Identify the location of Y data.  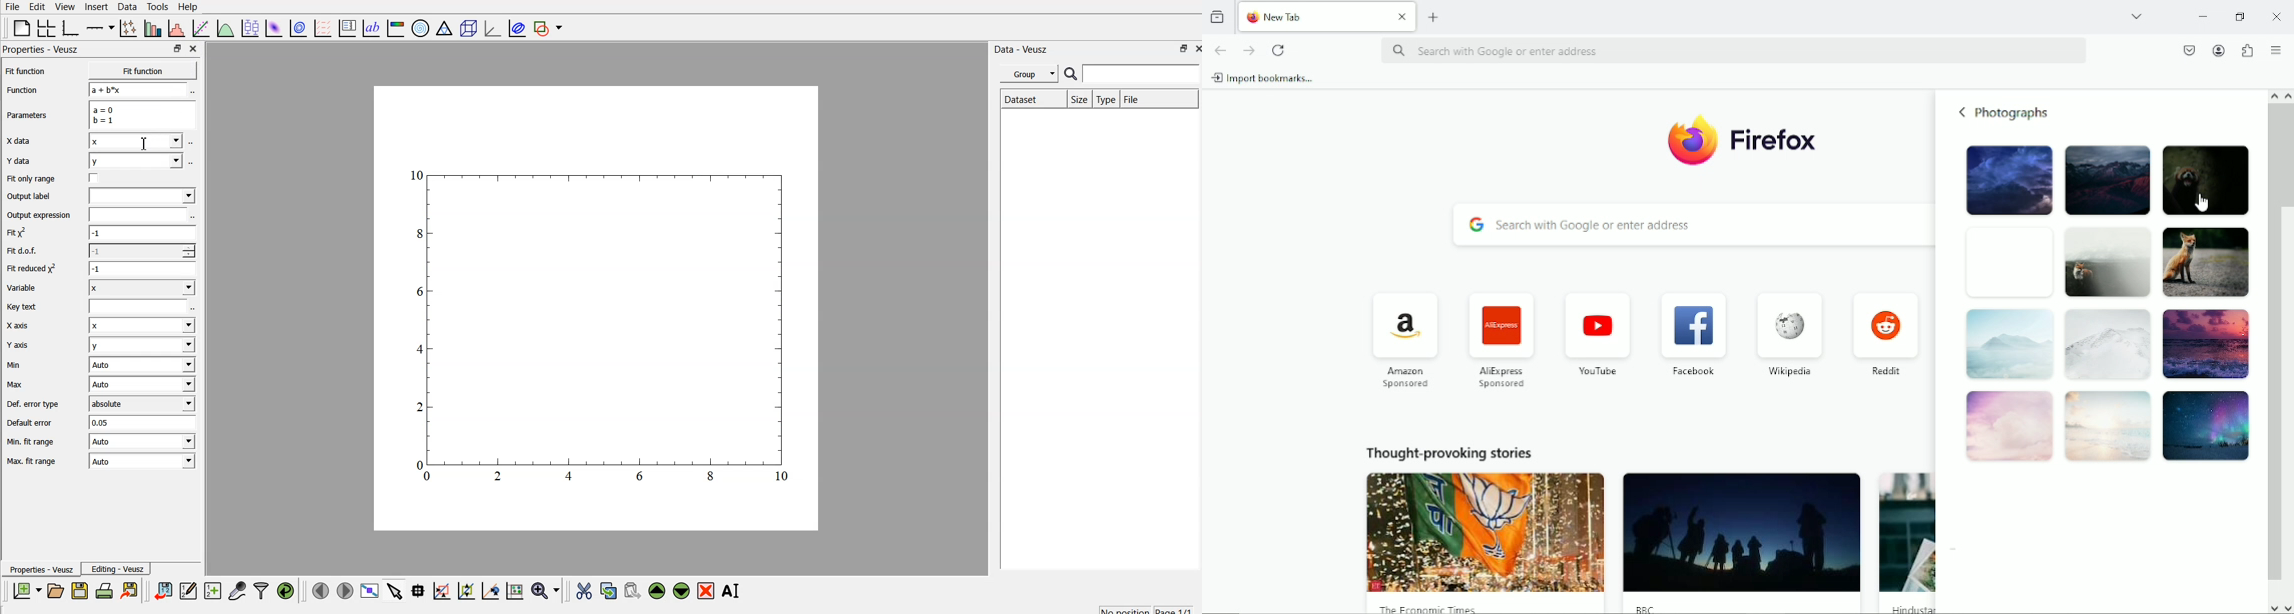
(37, 163).